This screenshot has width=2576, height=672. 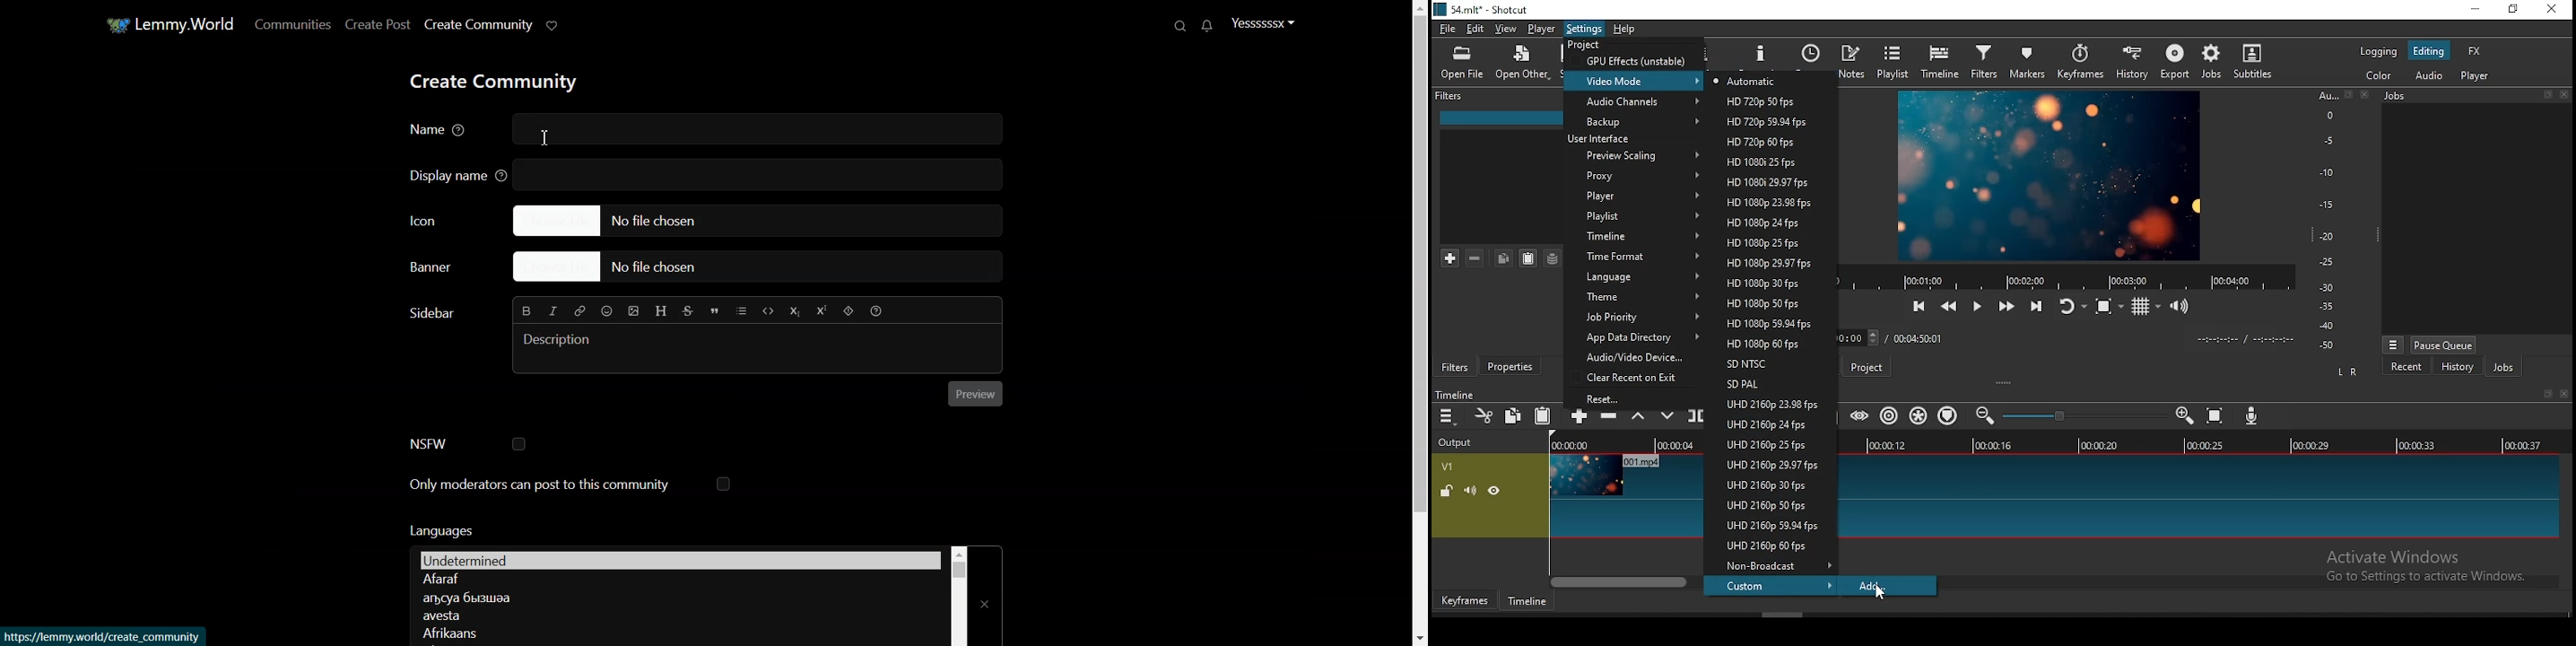 I want to click on NSFW, so click(x=467, y=444).